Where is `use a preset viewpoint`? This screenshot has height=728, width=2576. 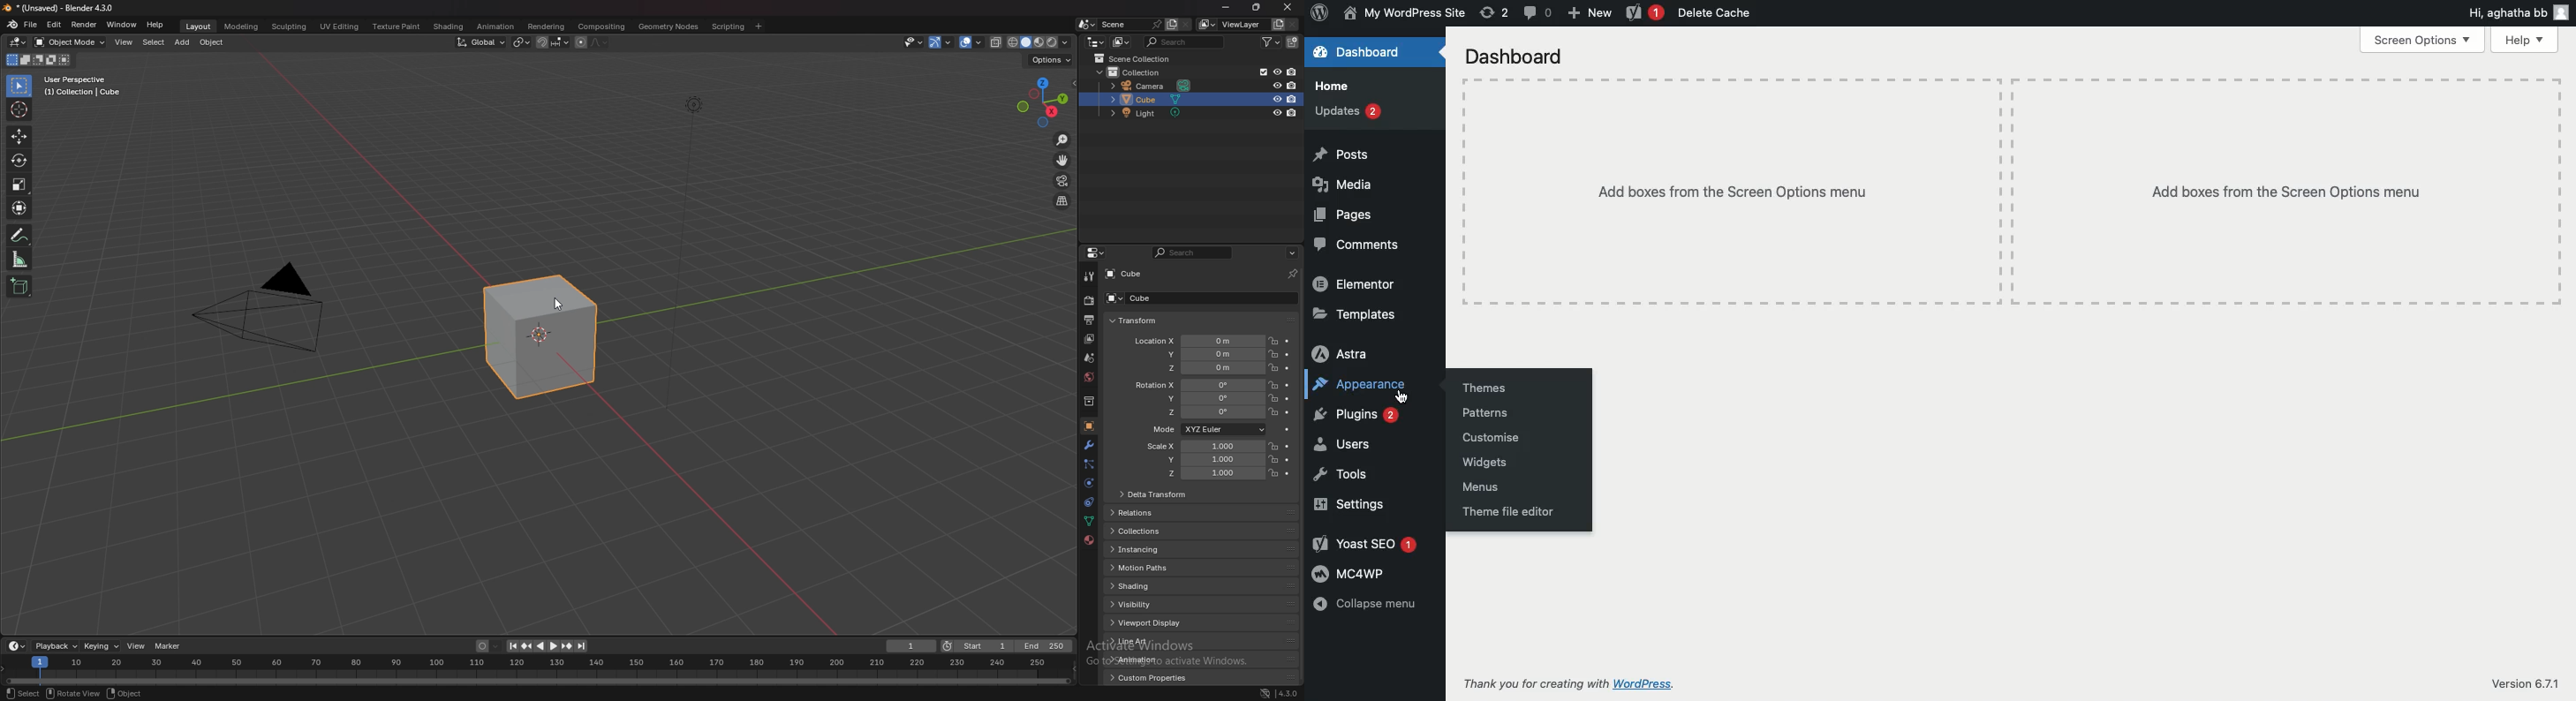 use a preset viewpoint is located at coordinates (1044, 101).